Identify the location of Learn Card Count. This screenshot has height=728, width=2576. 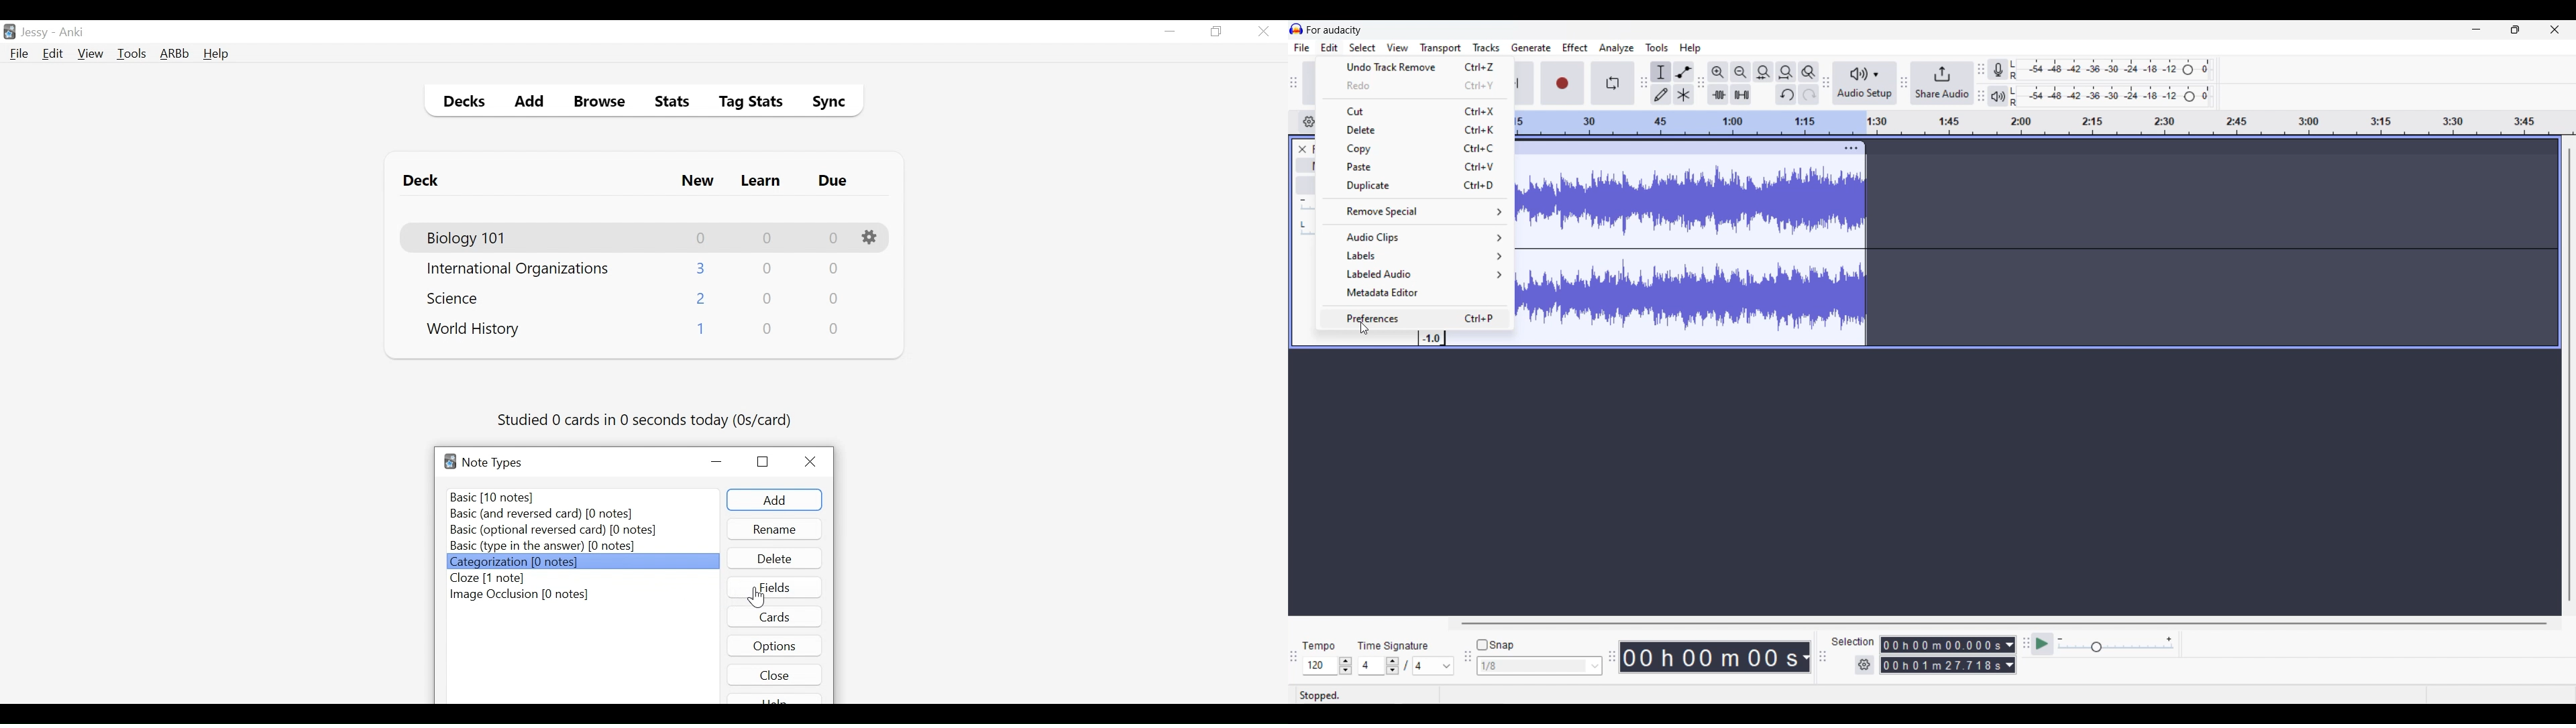
(766, 238).